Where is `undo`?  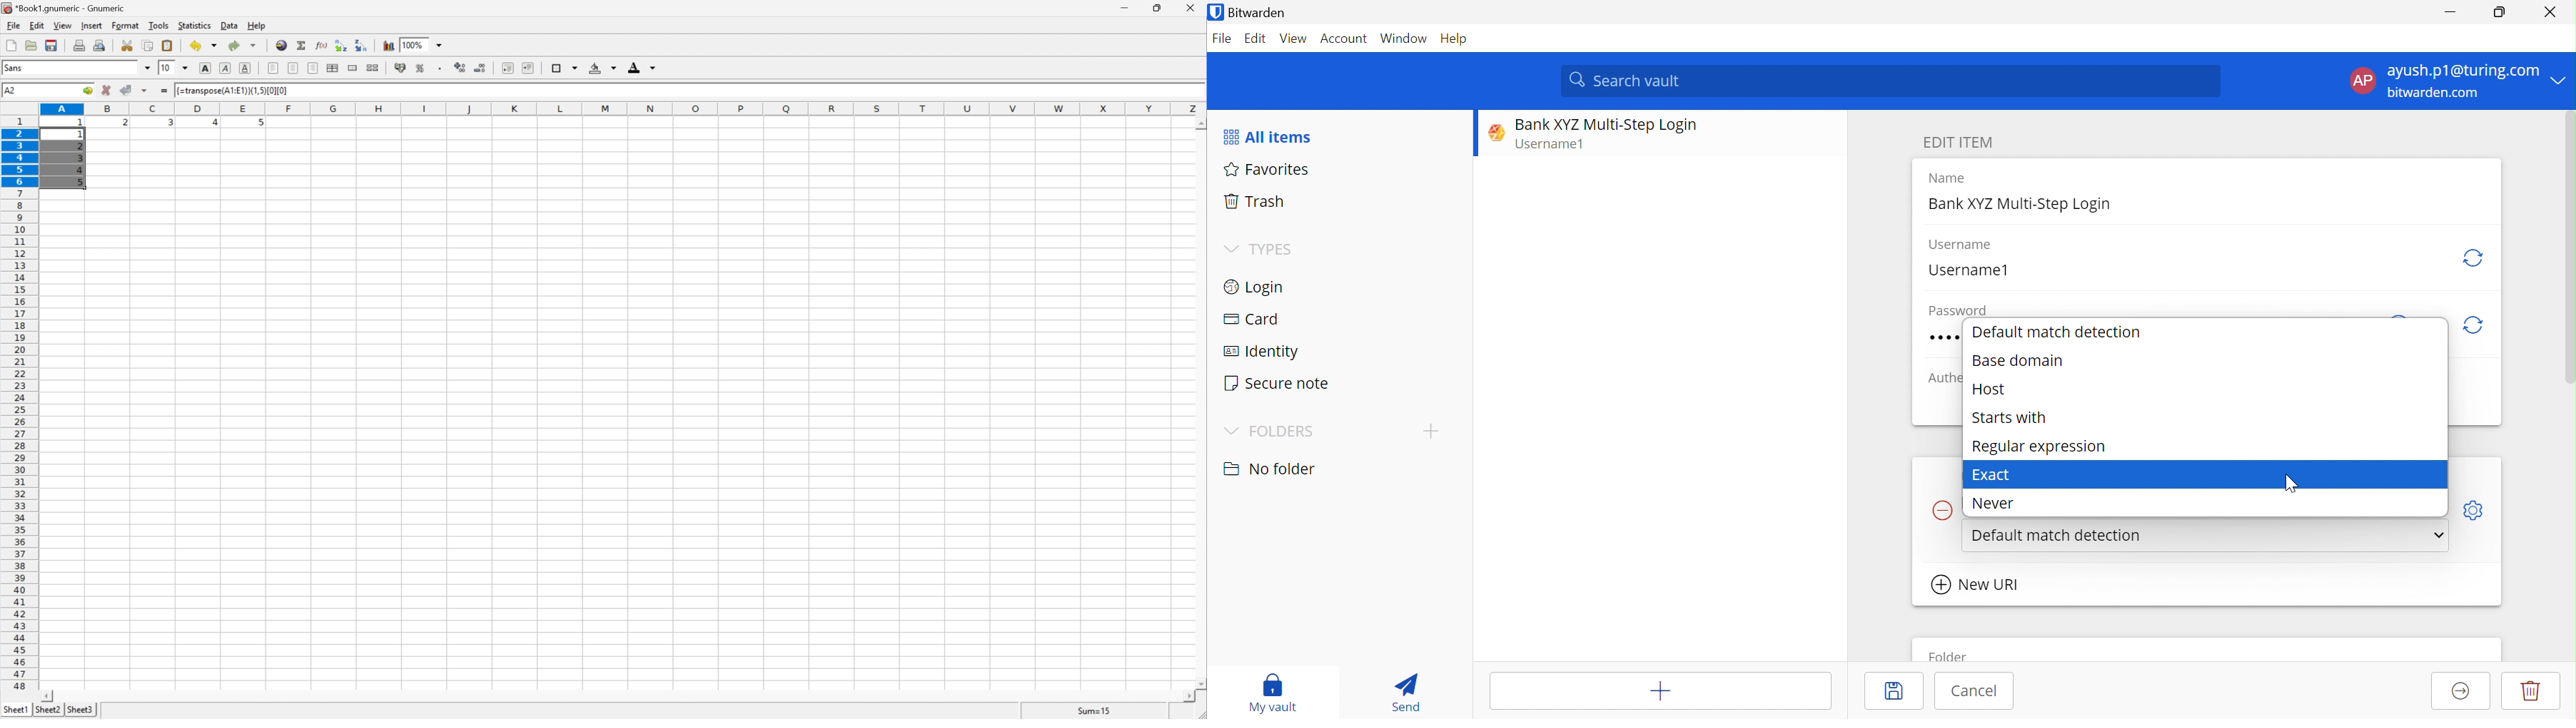 undo is located at coordinates (204, 45).